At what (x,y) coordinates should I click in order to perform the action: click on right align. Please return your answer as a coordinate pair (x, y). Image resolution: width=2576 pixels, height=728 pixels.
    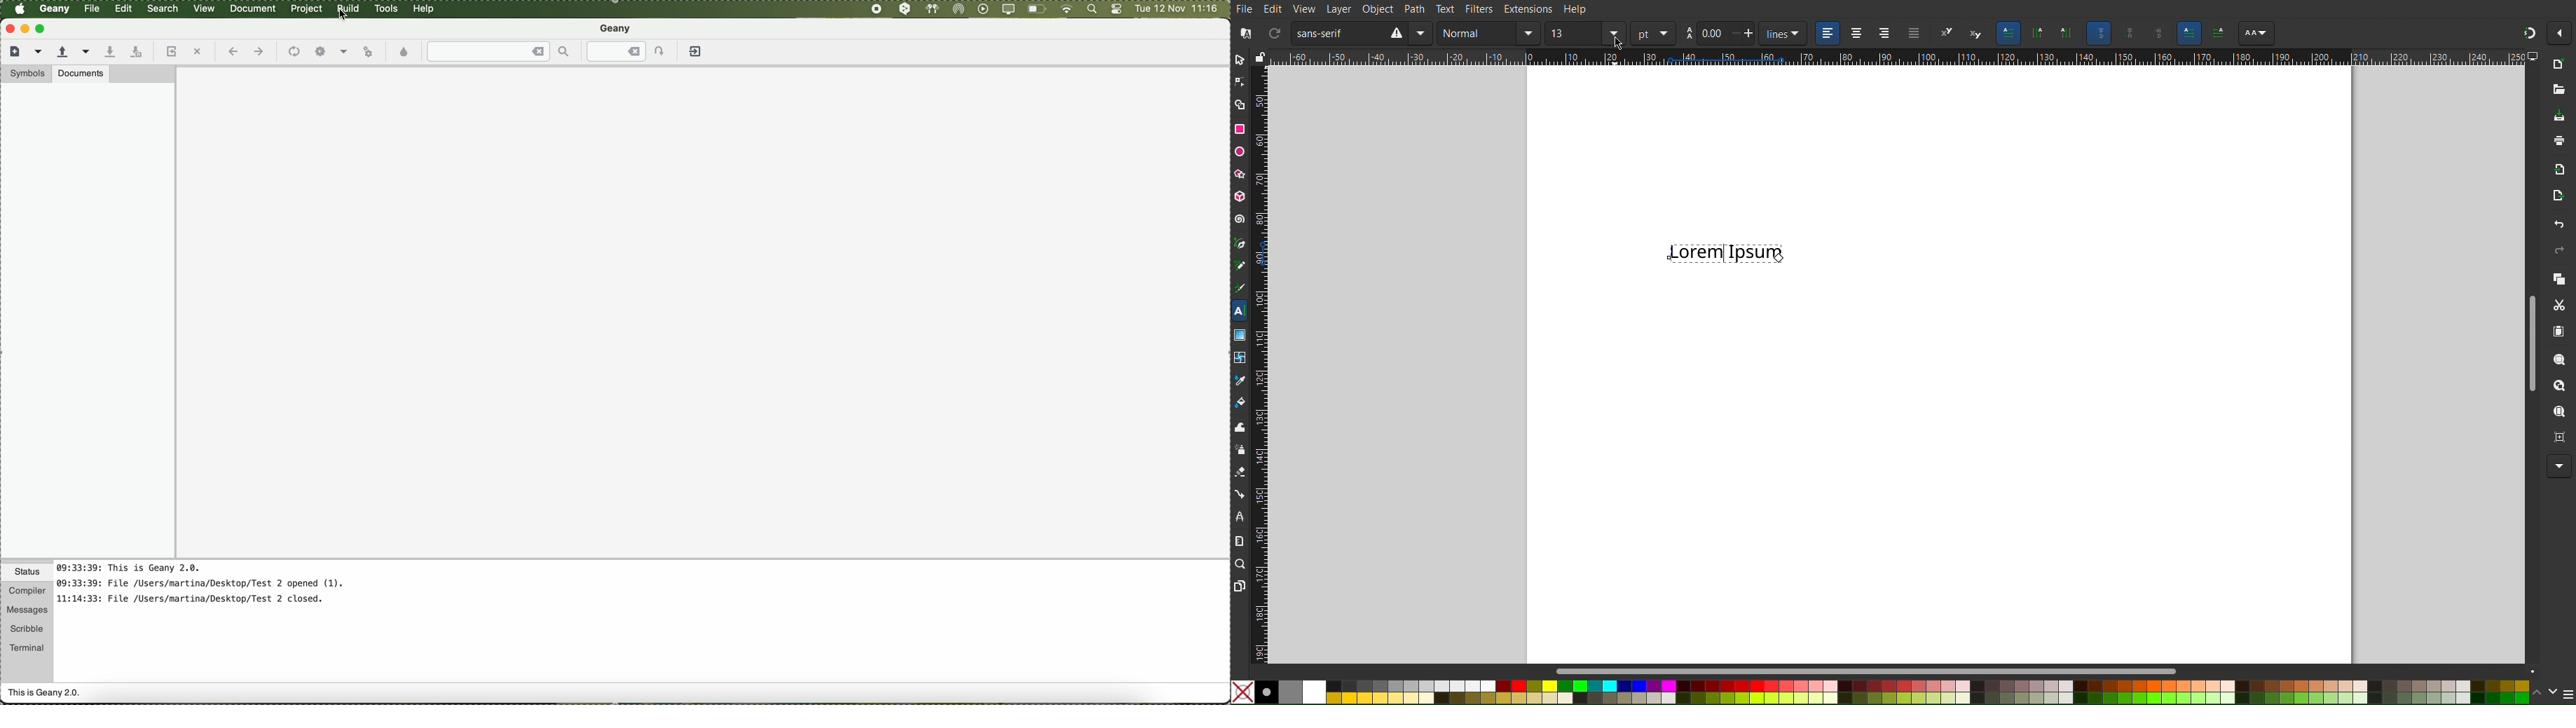
    Looking at the image, I should click on (1884, 34).